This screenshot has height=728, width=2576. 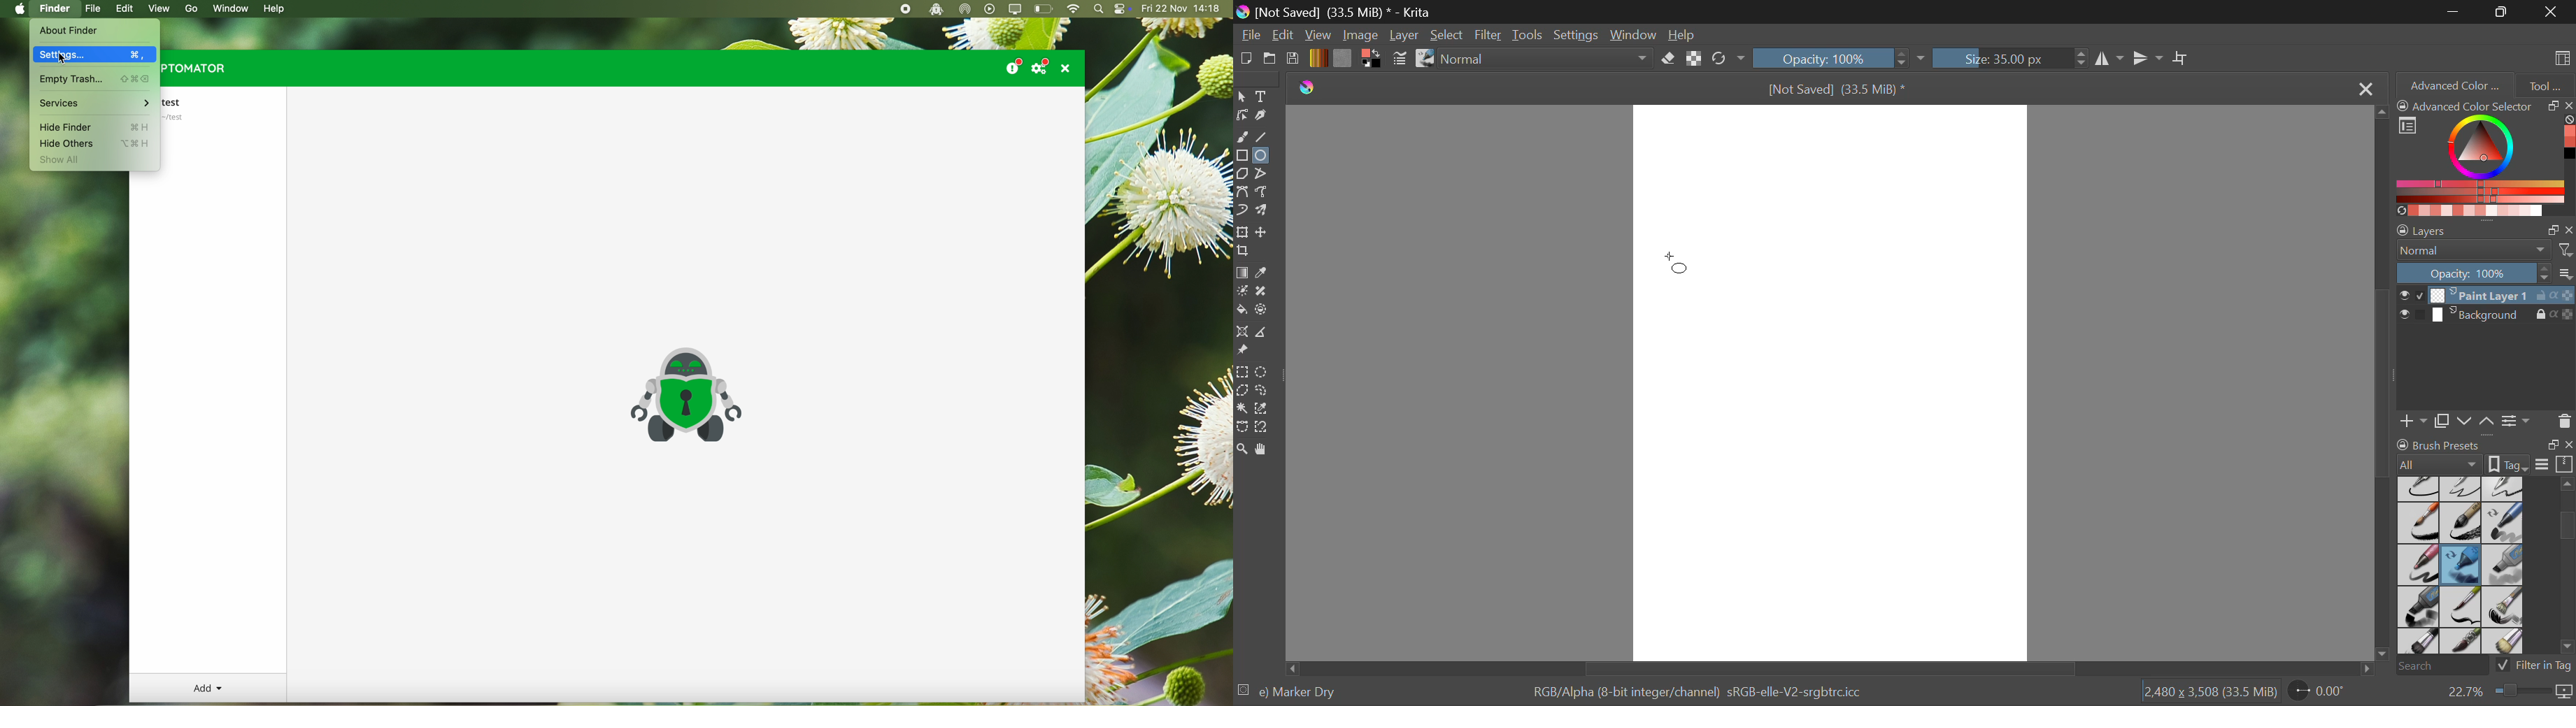 I want to click on File, so click(x=1251, y=36).